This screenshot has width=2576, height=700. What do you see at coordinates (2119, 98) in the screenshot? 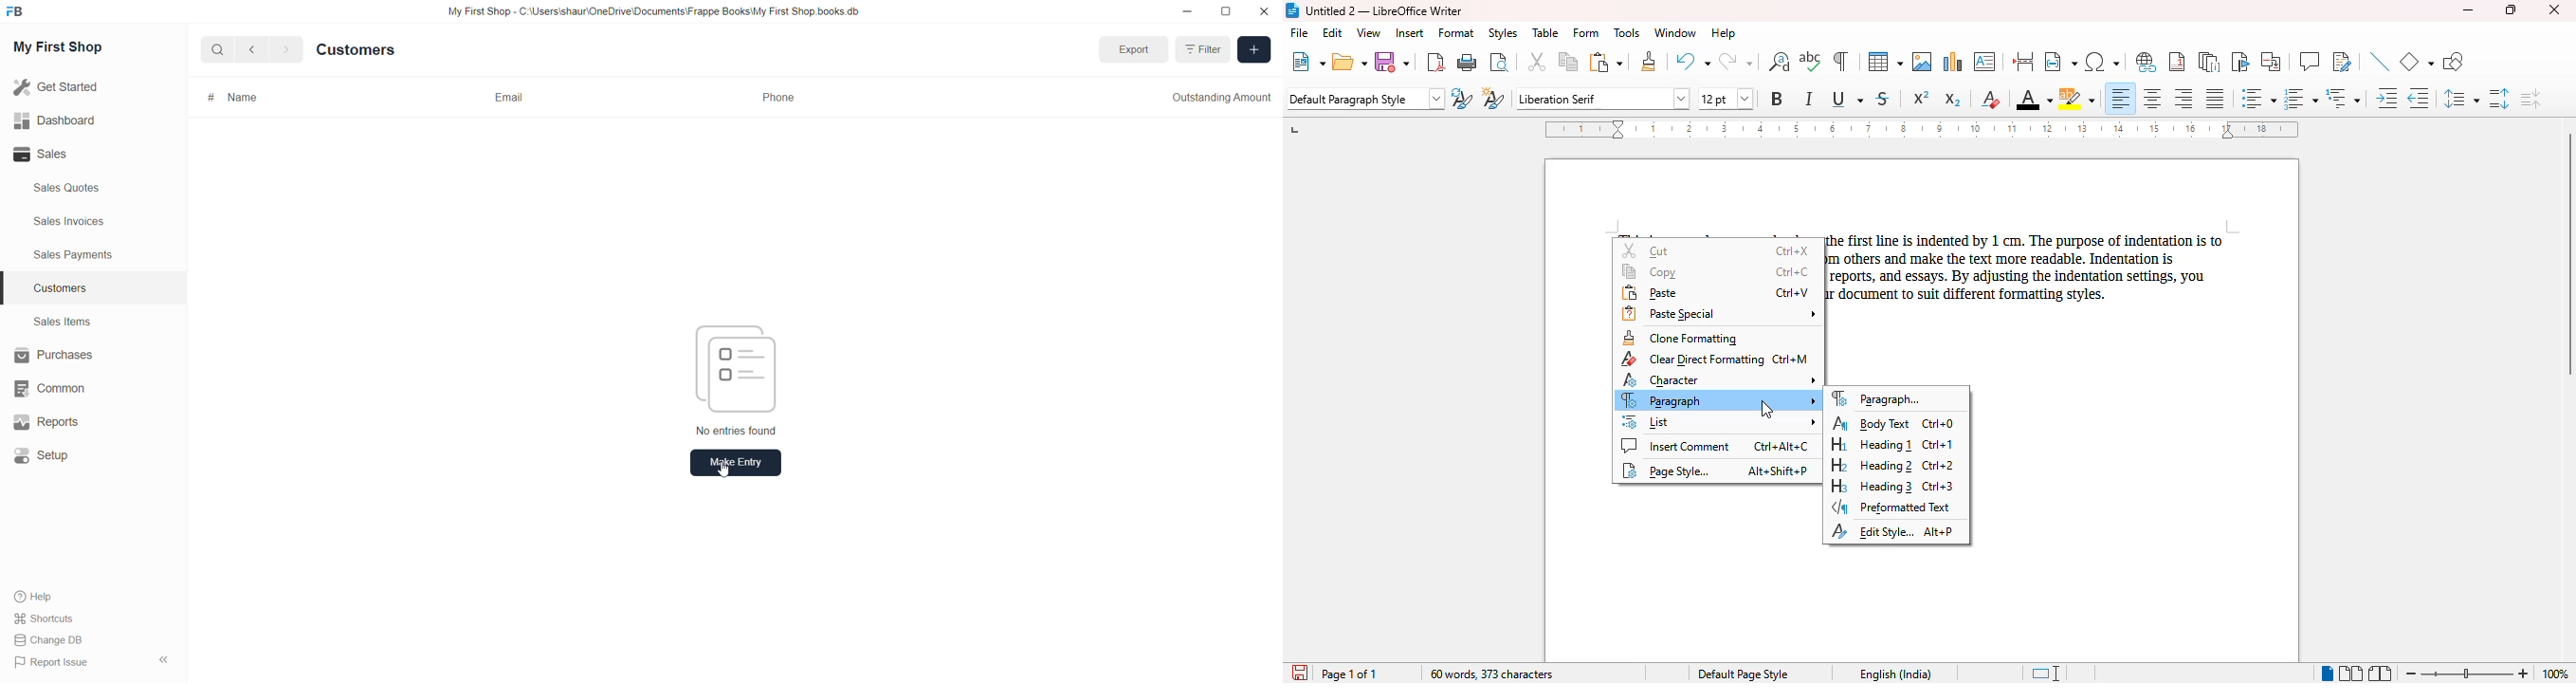
I see `align left` at bounding box center [2119, 98].